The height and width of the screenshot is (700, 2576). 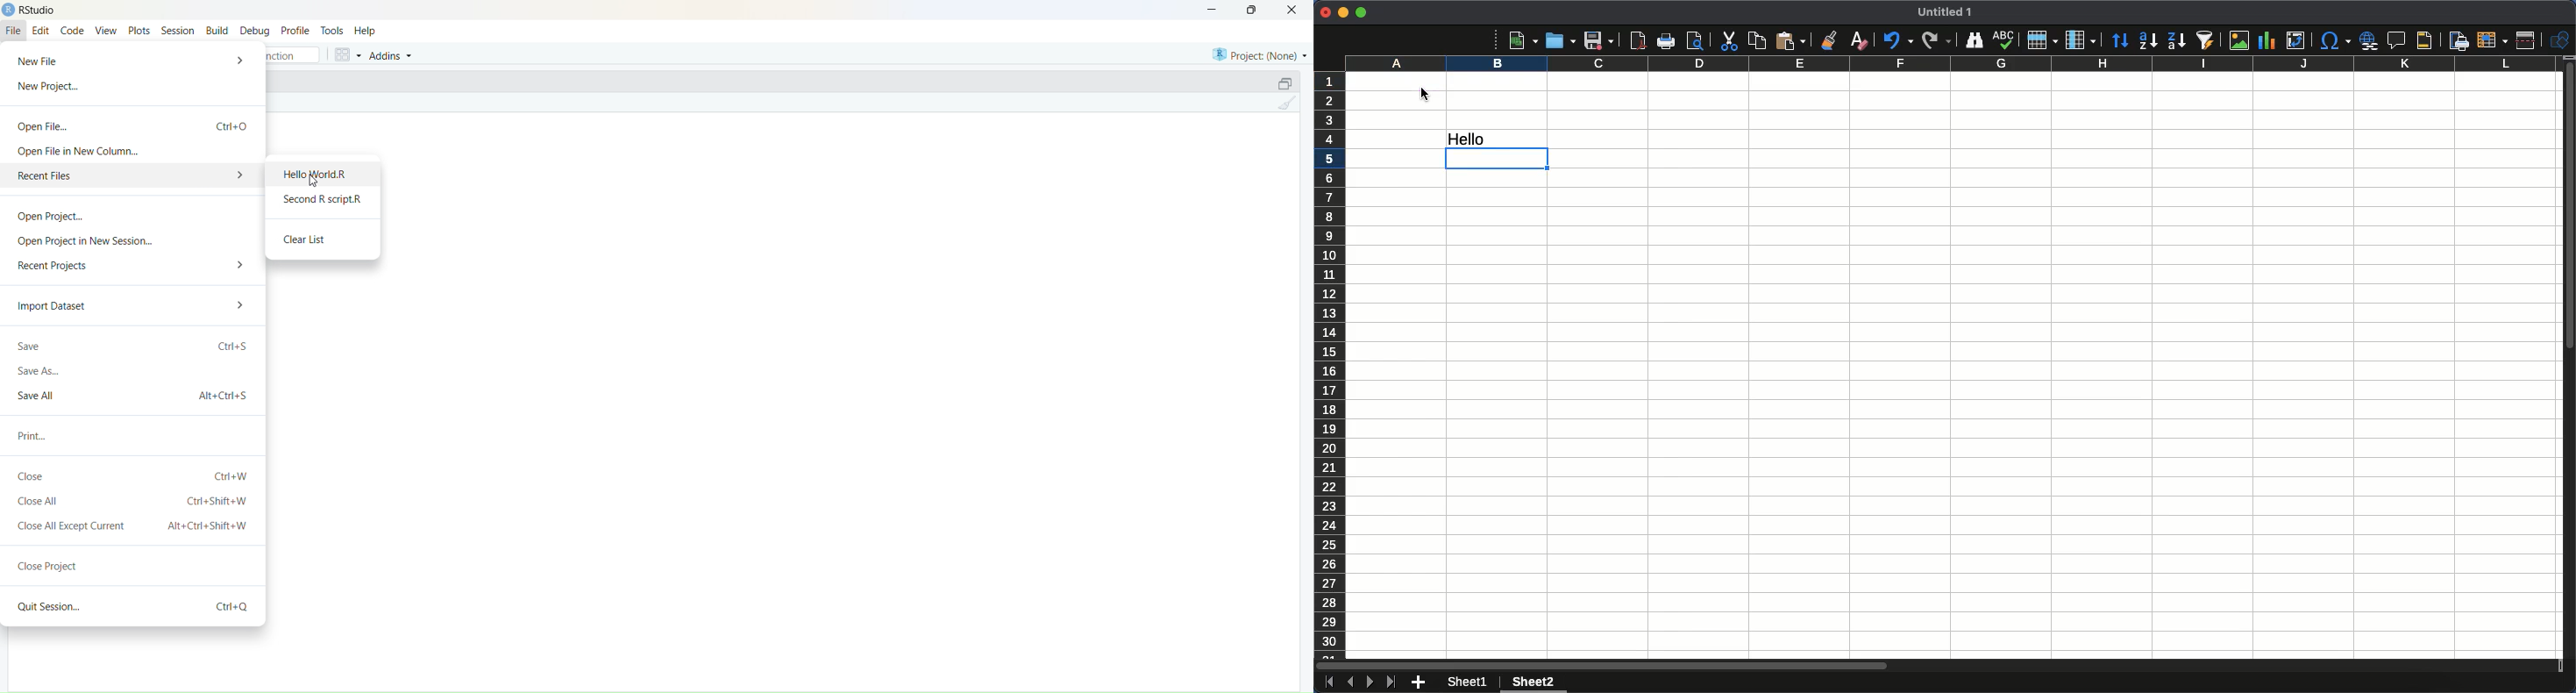 What do you see at coordinates (73, 32) in the screenshot?
I see `Code` at bounding box center [73, 32].